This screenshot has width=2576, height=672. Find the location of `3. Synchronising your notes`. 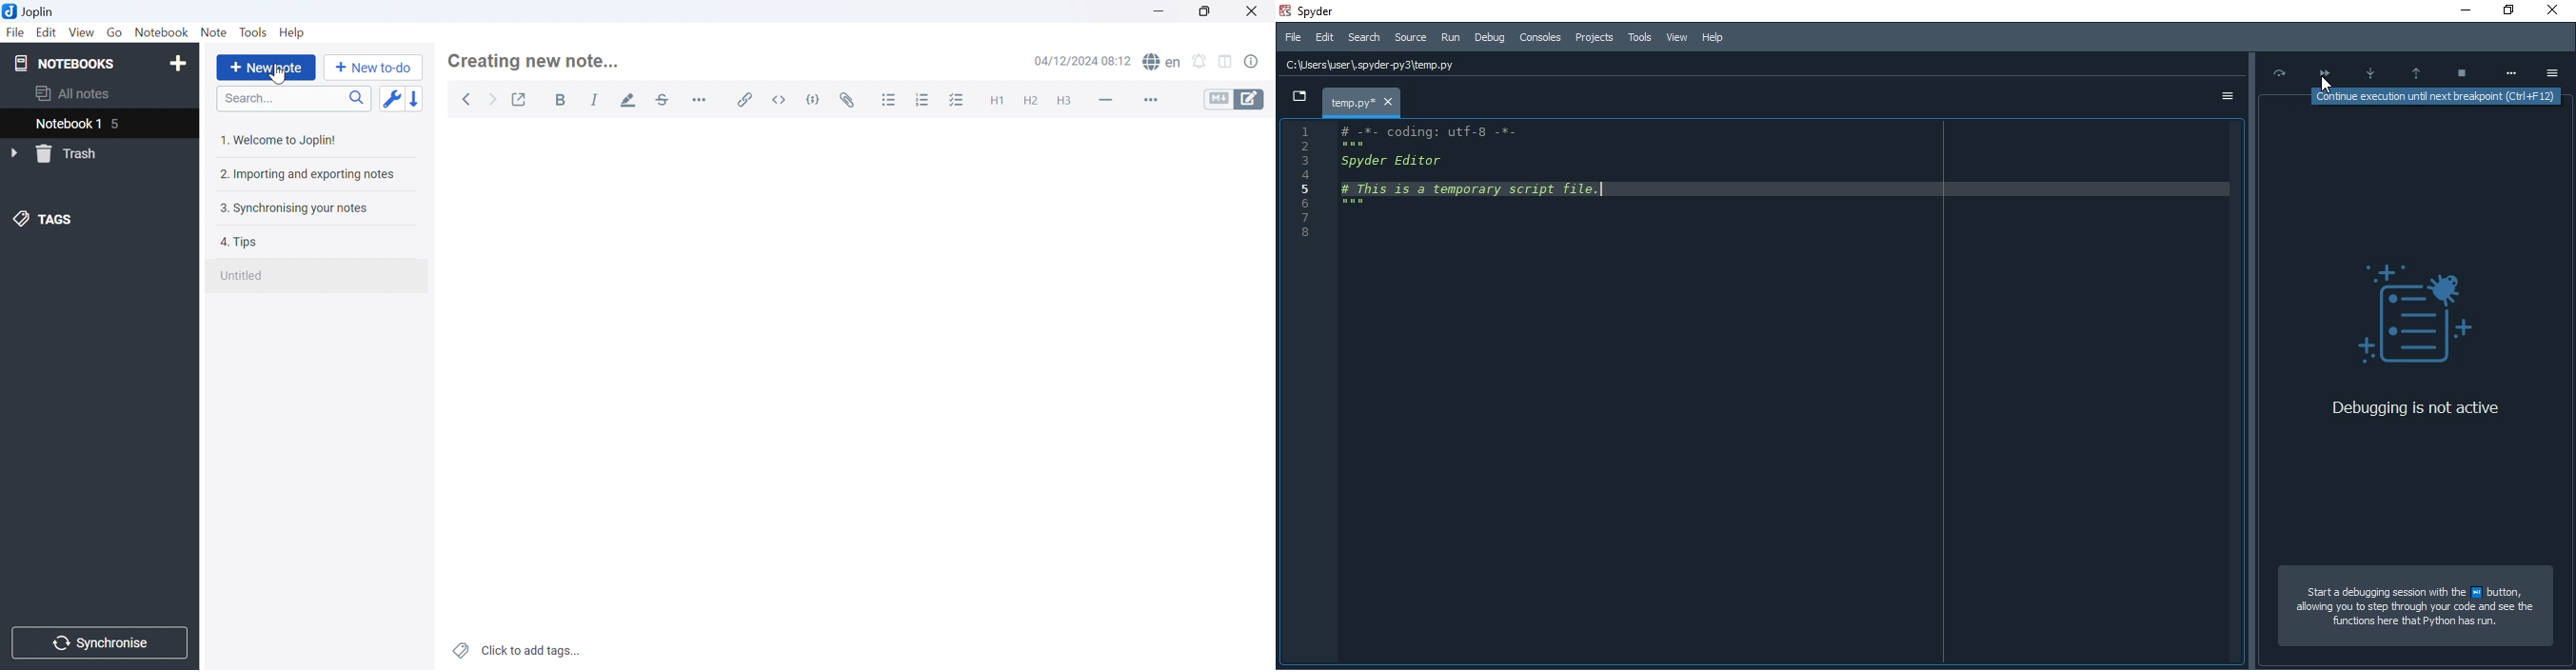

3. Synchronising your notes is located at coordinates (297, 207).